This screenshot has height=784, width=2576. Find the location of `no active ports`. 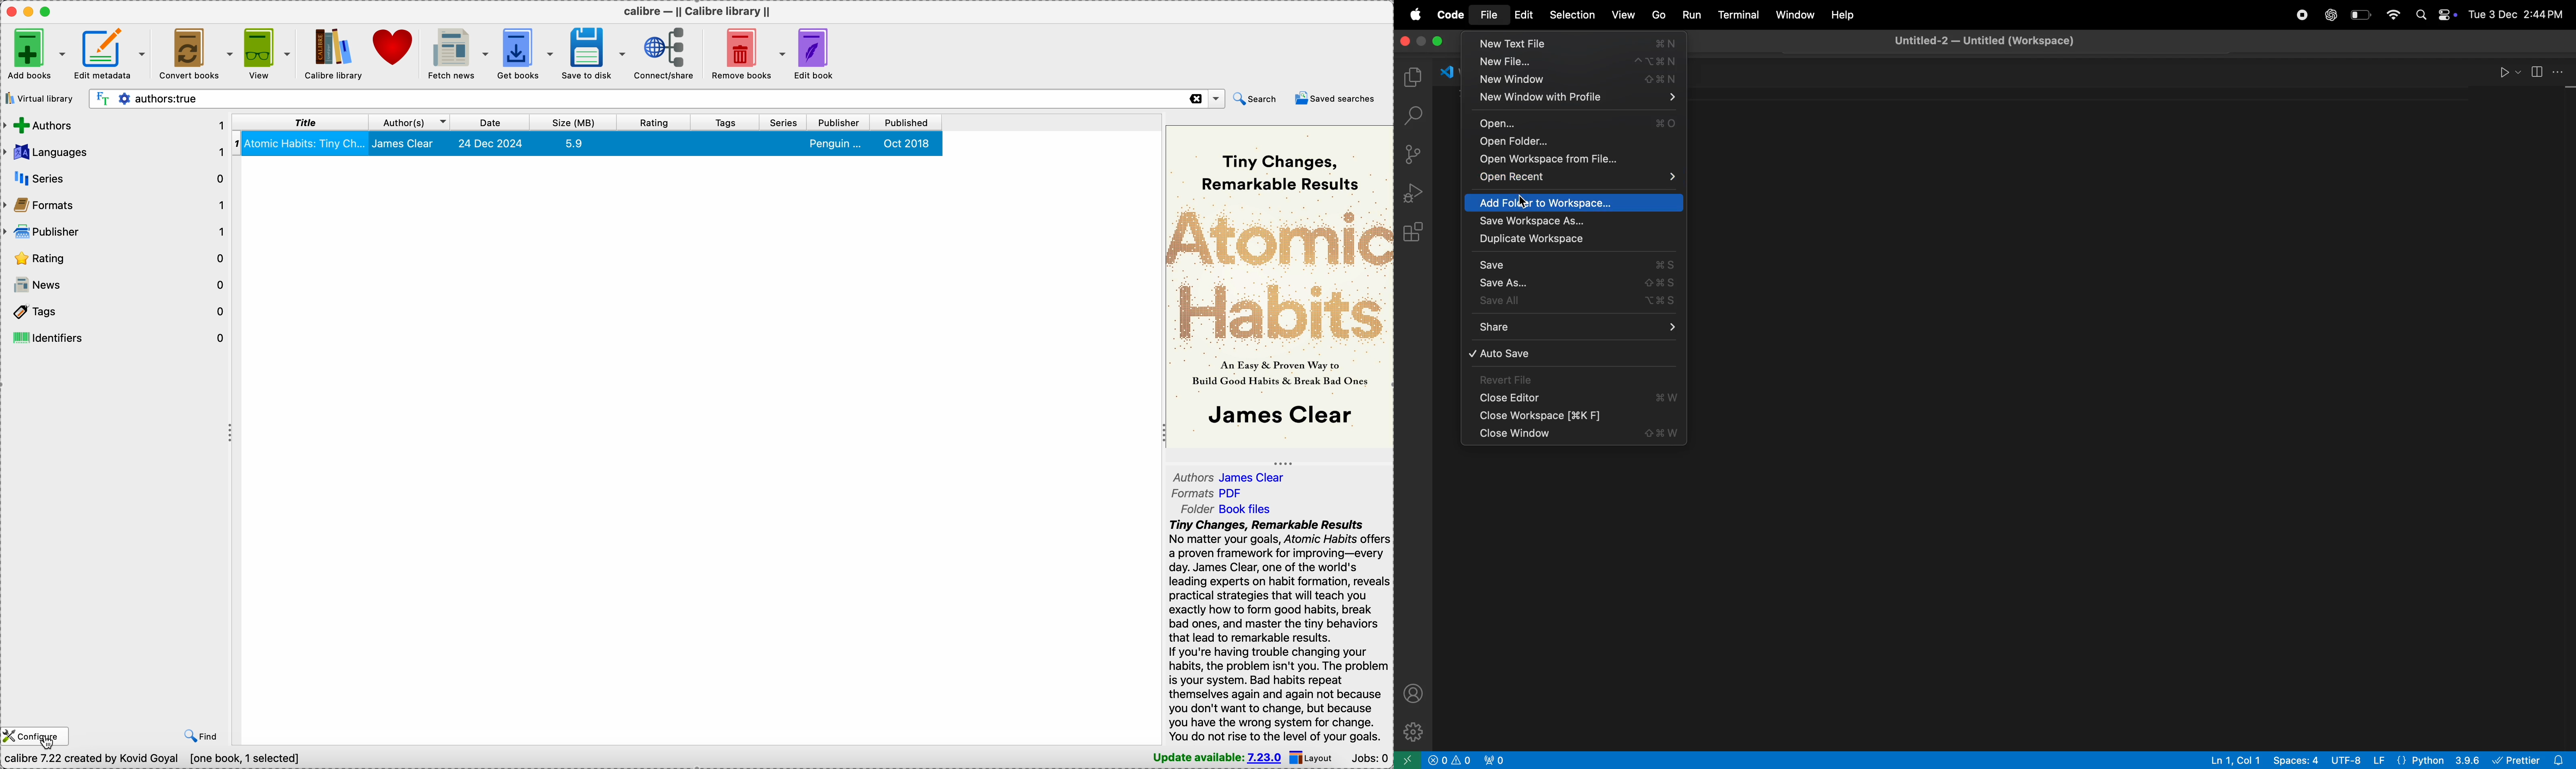

no active ports is located at coordinates (1498, 760).